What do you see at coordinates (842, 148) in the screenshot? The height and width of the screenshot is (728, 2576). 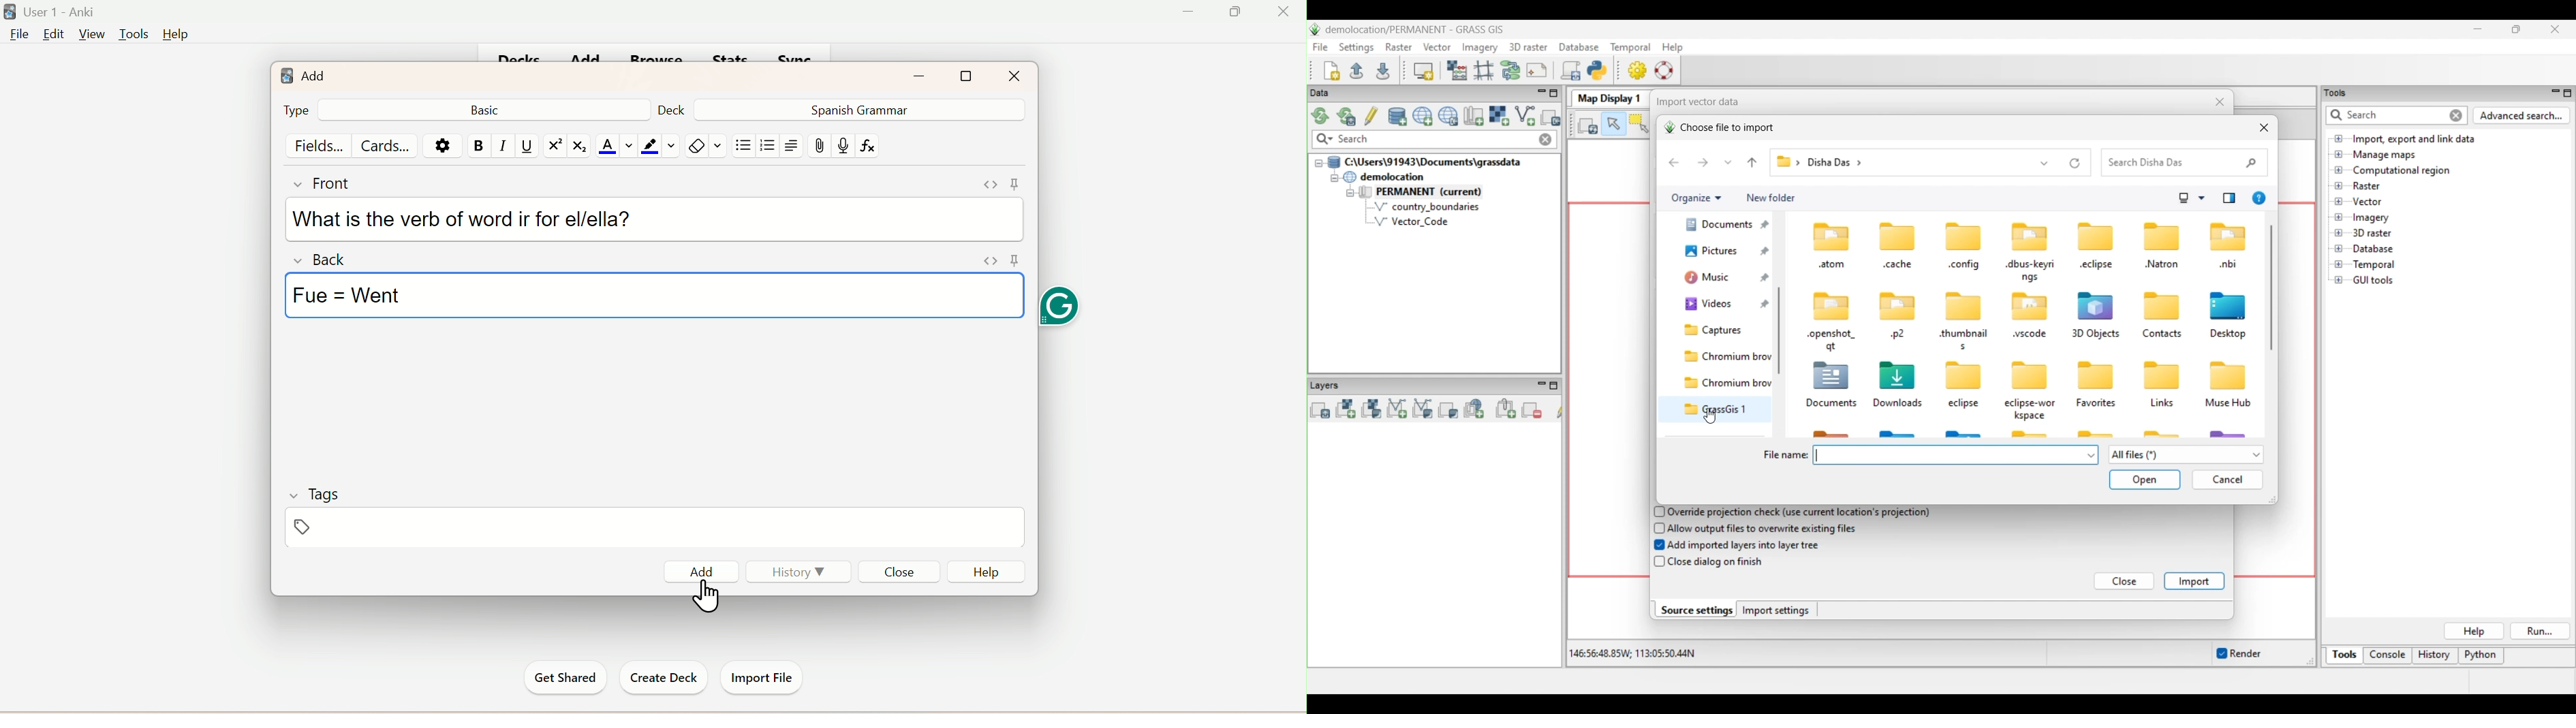 I see `mic` at bounding box center [842, 148].